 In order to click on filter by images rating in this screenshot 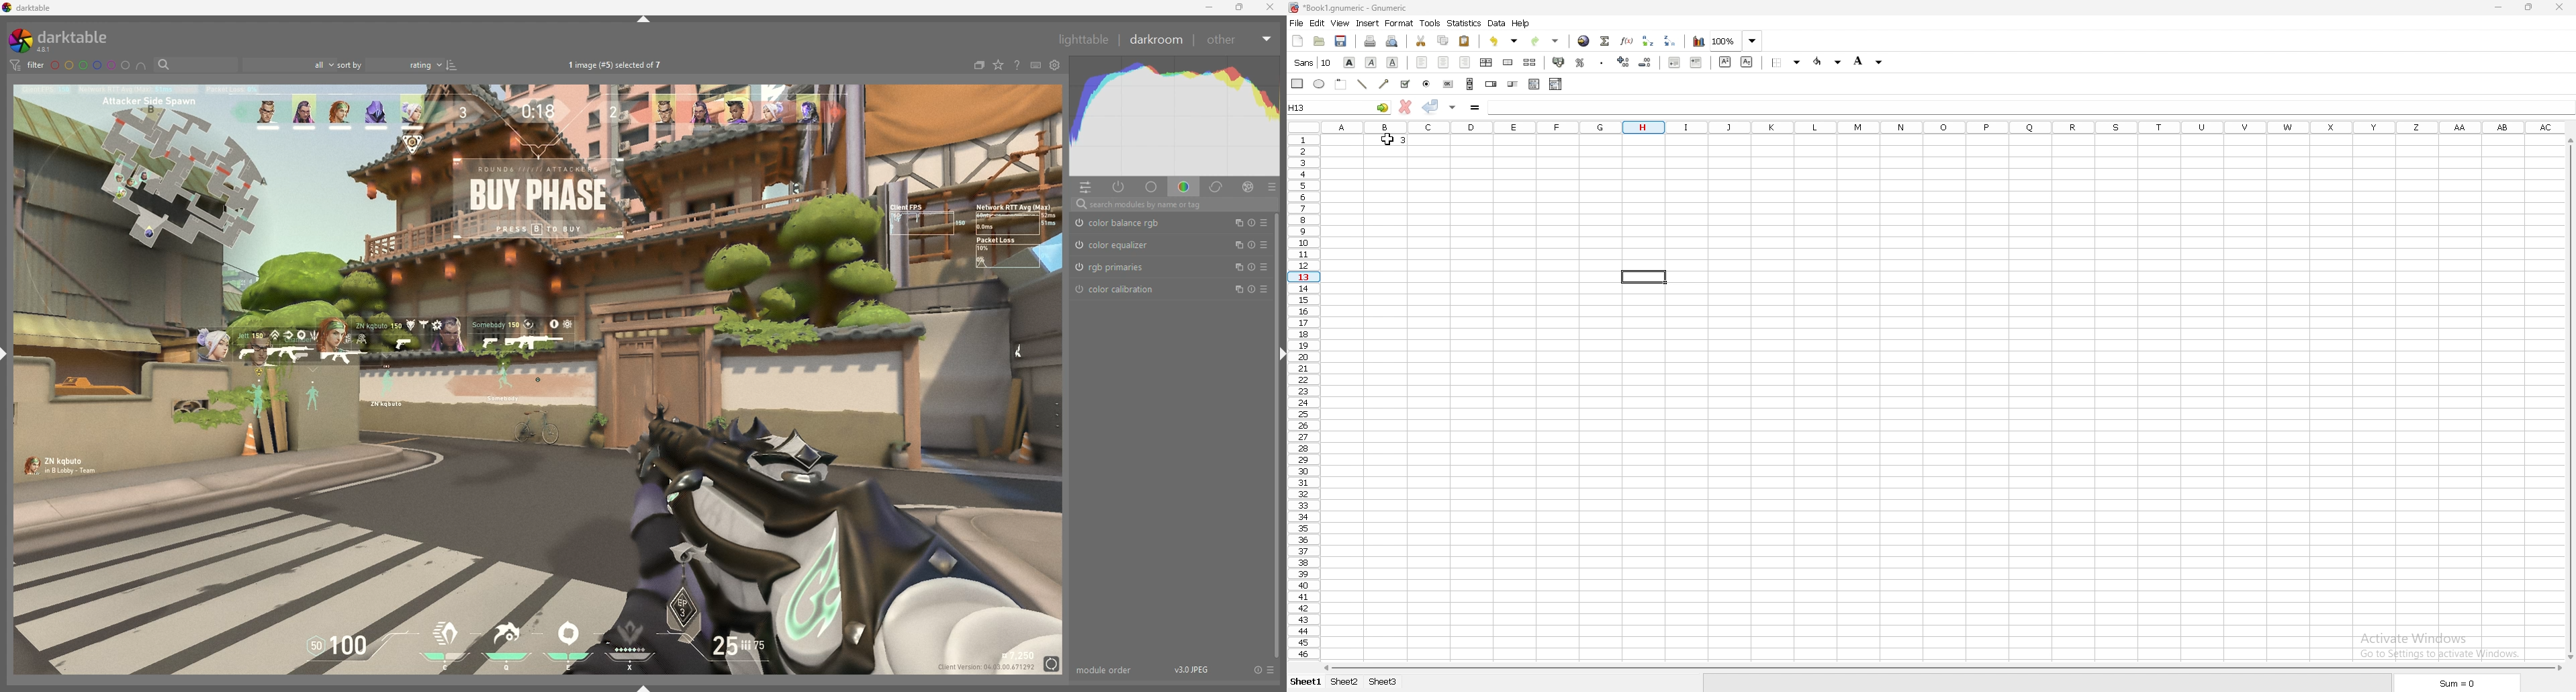, I will do `click(289, 64)`.